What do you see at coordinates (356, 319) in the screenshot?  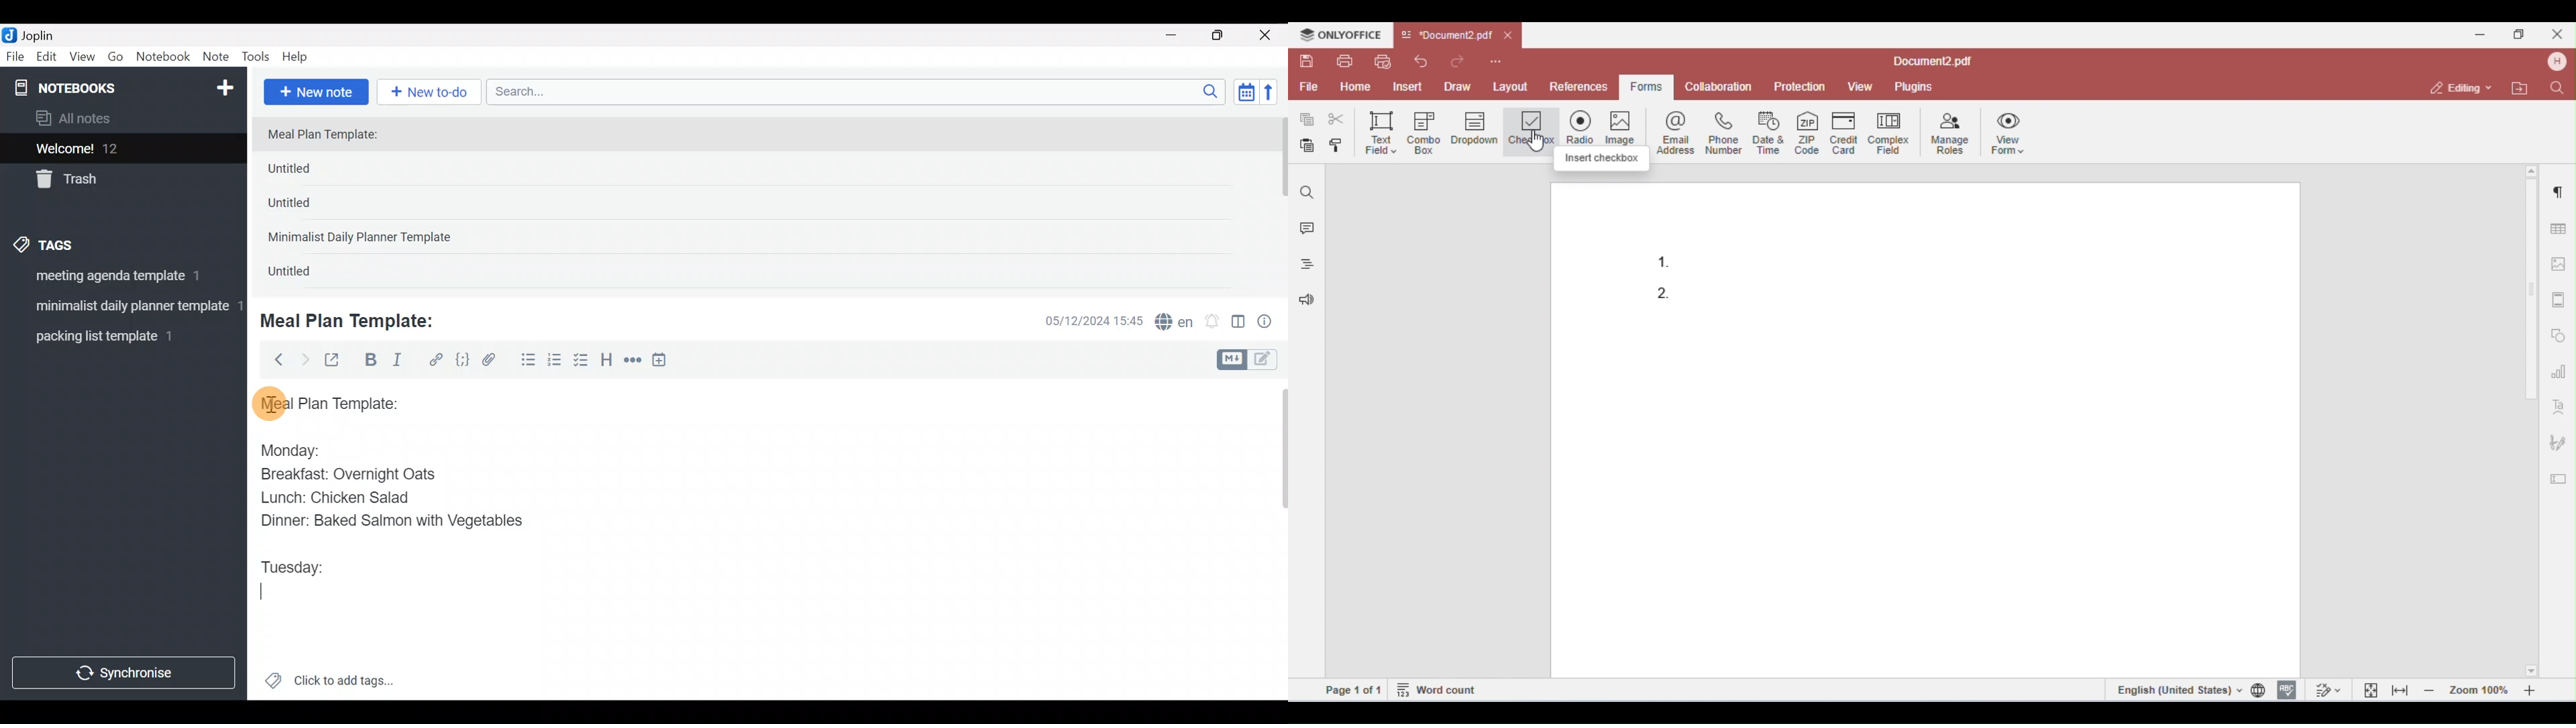 I see `Meal Plan Template:` at bounding box center [356, 319].